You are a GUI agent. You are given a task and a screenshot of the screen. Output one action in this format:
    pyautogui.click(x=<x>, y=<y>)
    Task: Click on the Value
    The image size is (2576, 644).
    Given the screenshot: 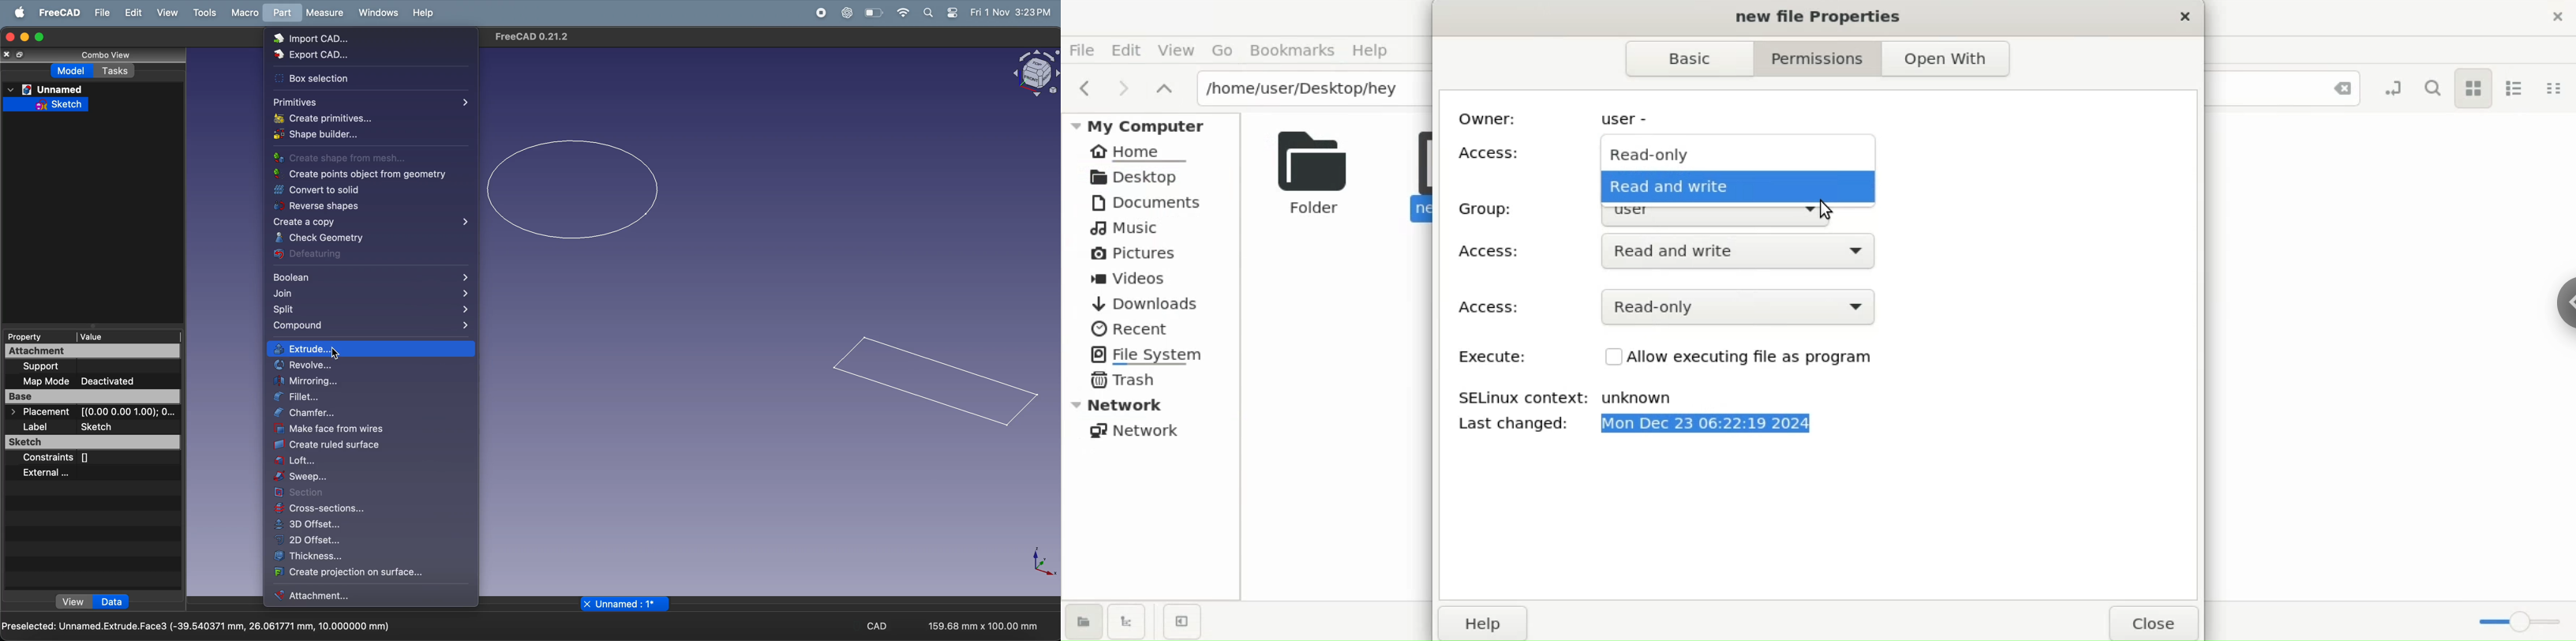 What is the action you would take?
    pyautogui.click(x=122, y=338)
    